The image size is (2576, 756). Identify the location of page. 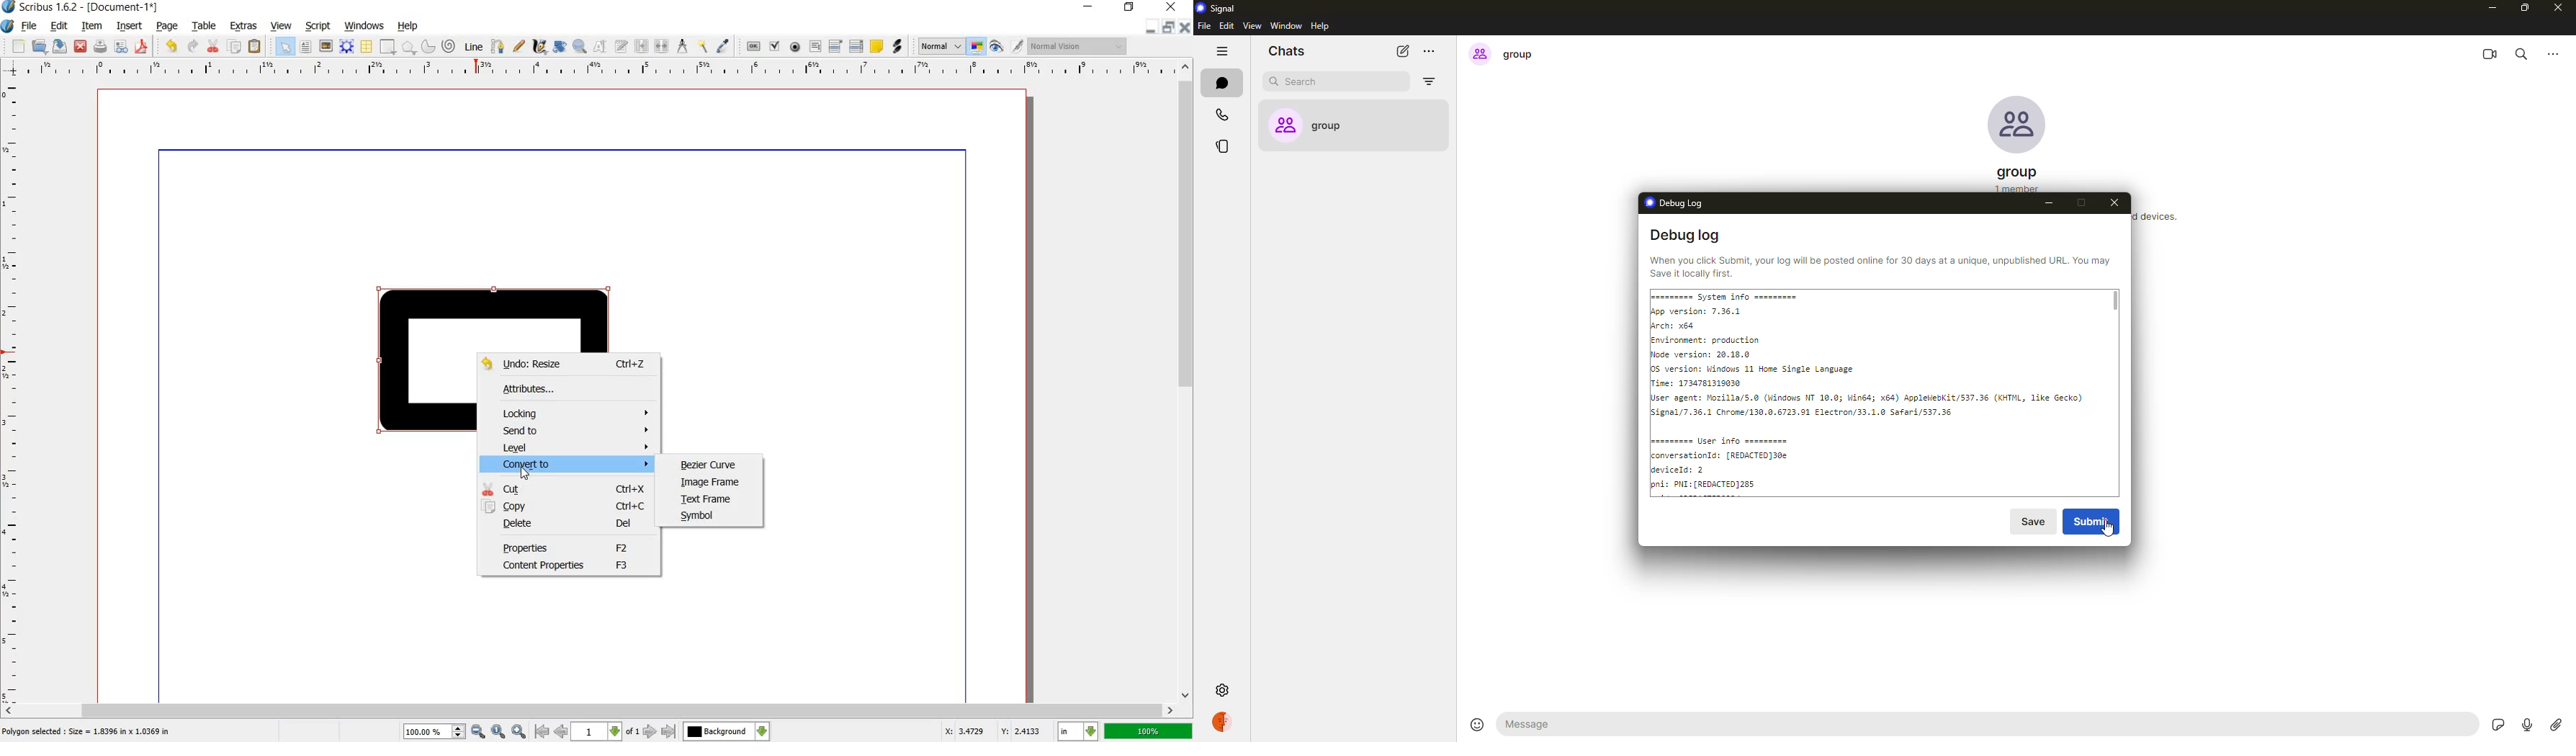
(166, 27).